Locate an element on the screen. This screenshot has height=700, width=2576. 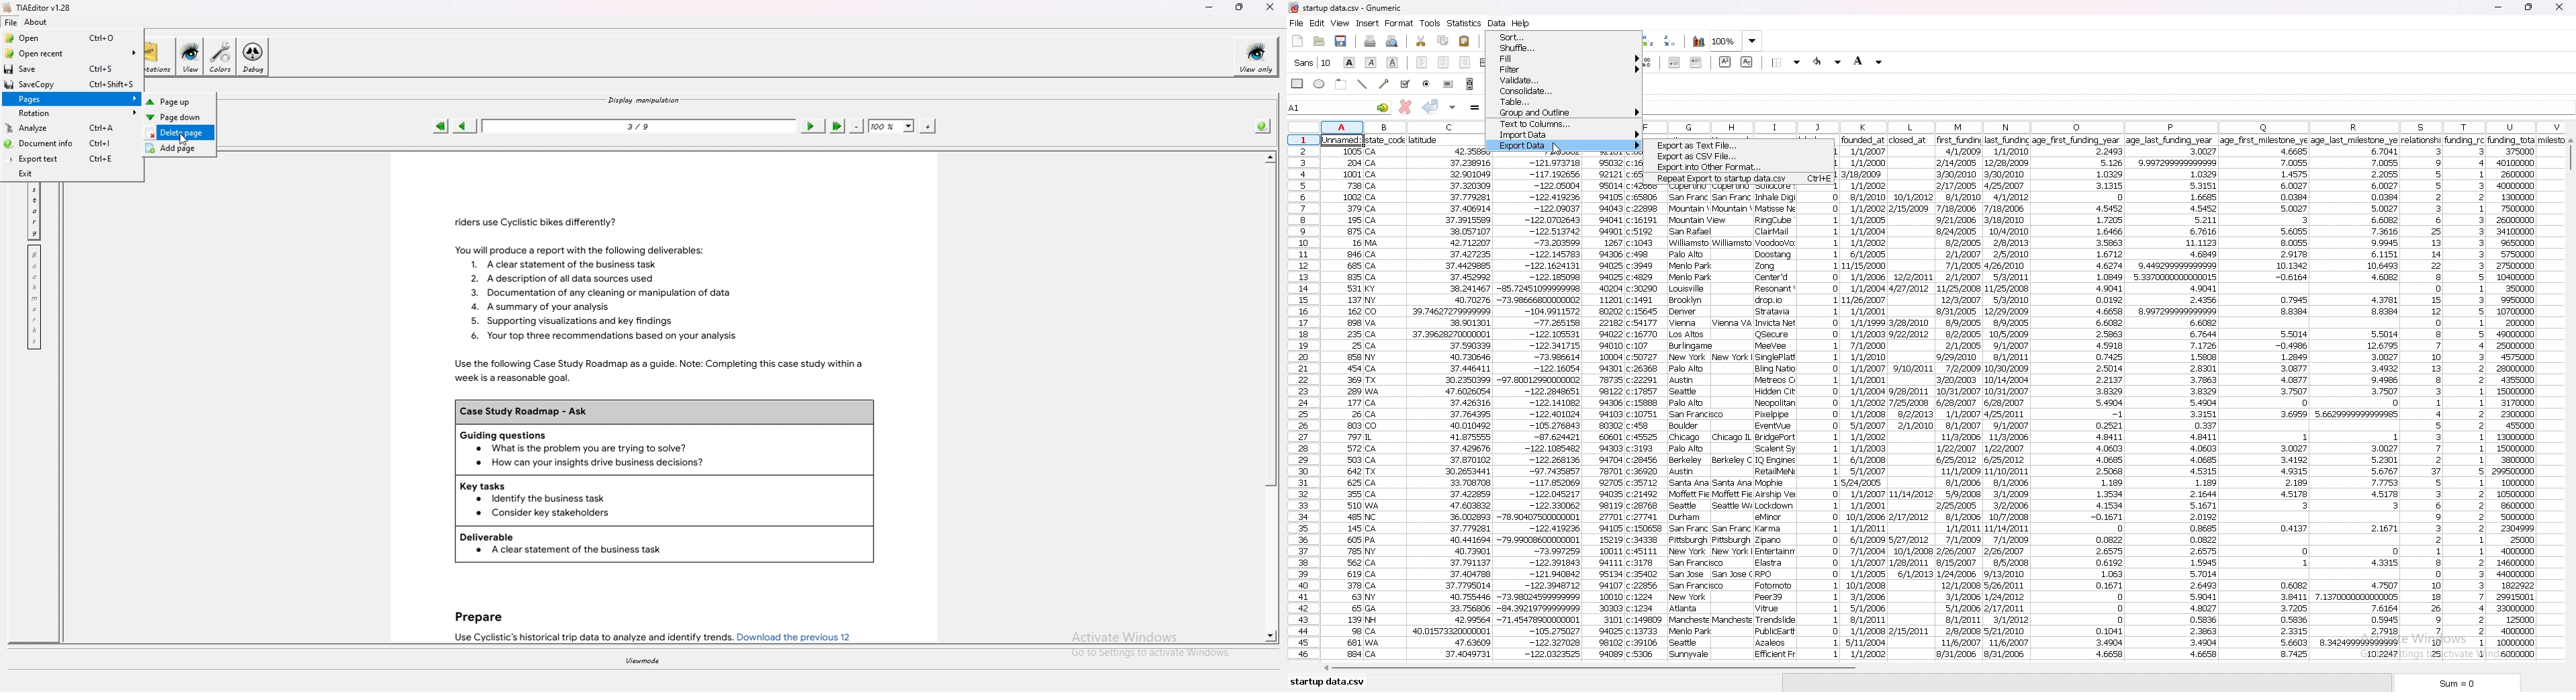
 is located at coordinates (1343, 399).